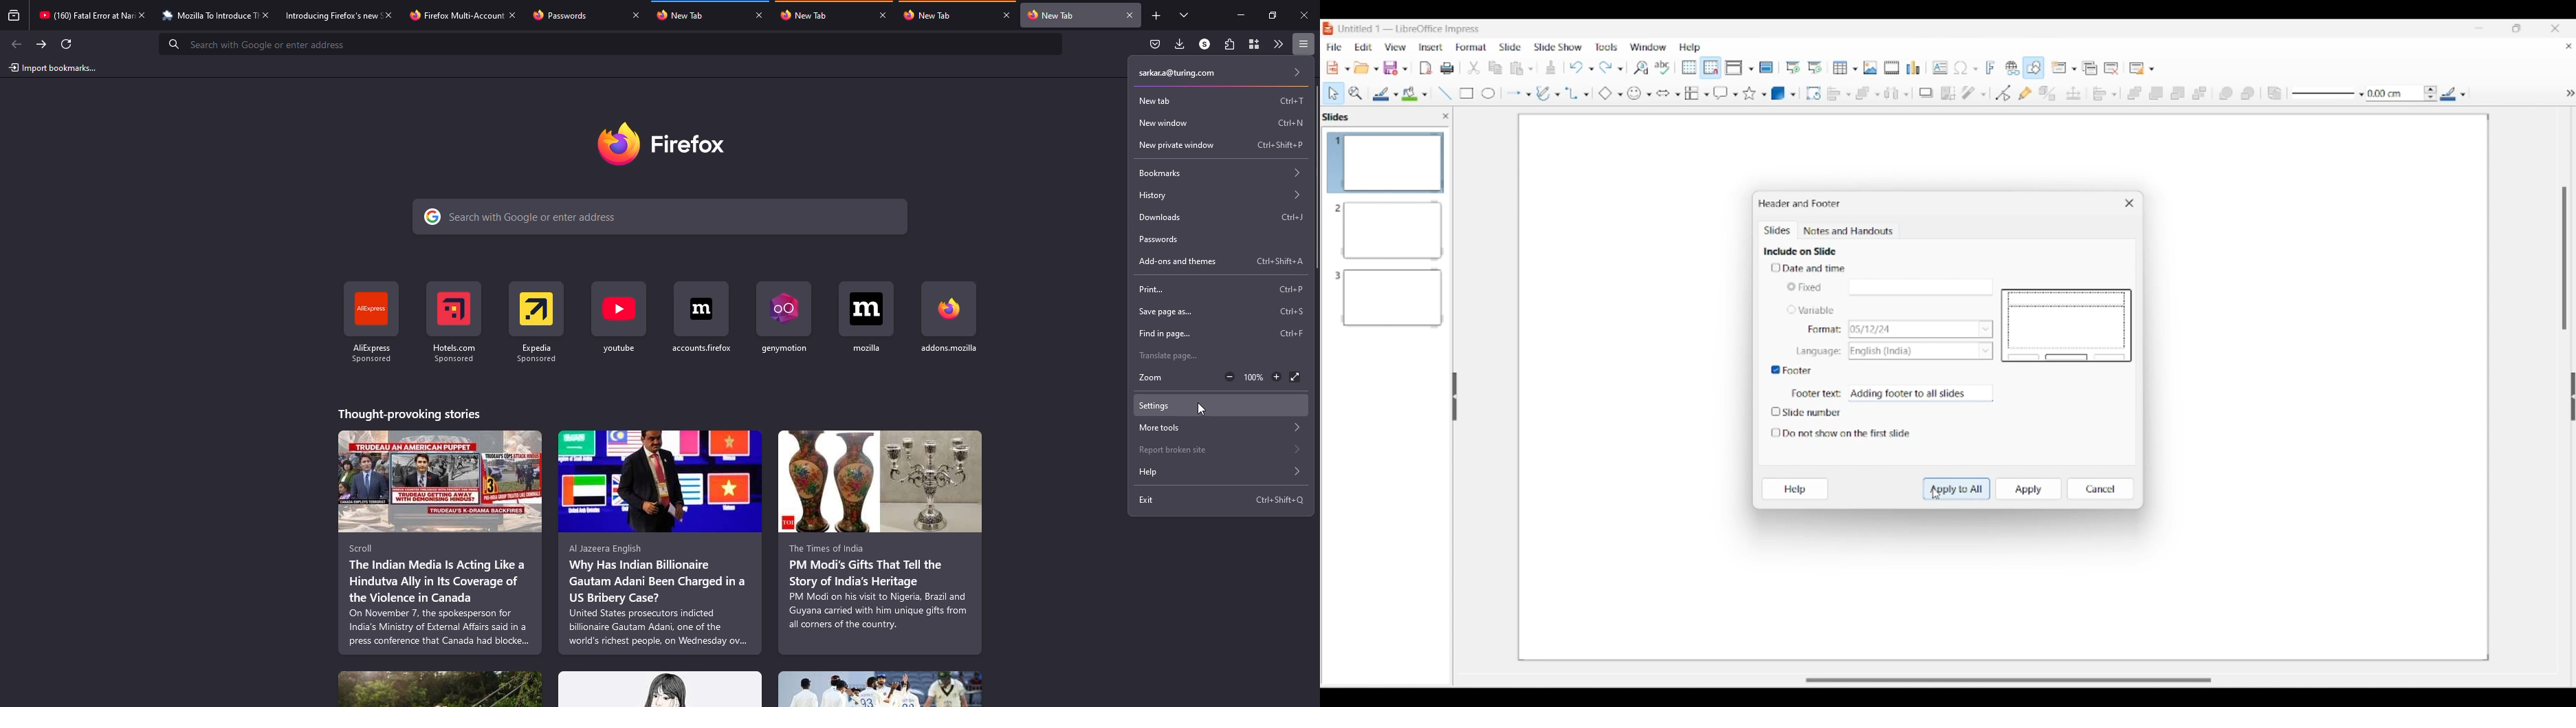 The height and width of the screenshot is (728, 2576). What do you see at coordinates (1319, 177) in the screenshot?
I see `vertical scroll bar` at bounding box center [1319, 177].